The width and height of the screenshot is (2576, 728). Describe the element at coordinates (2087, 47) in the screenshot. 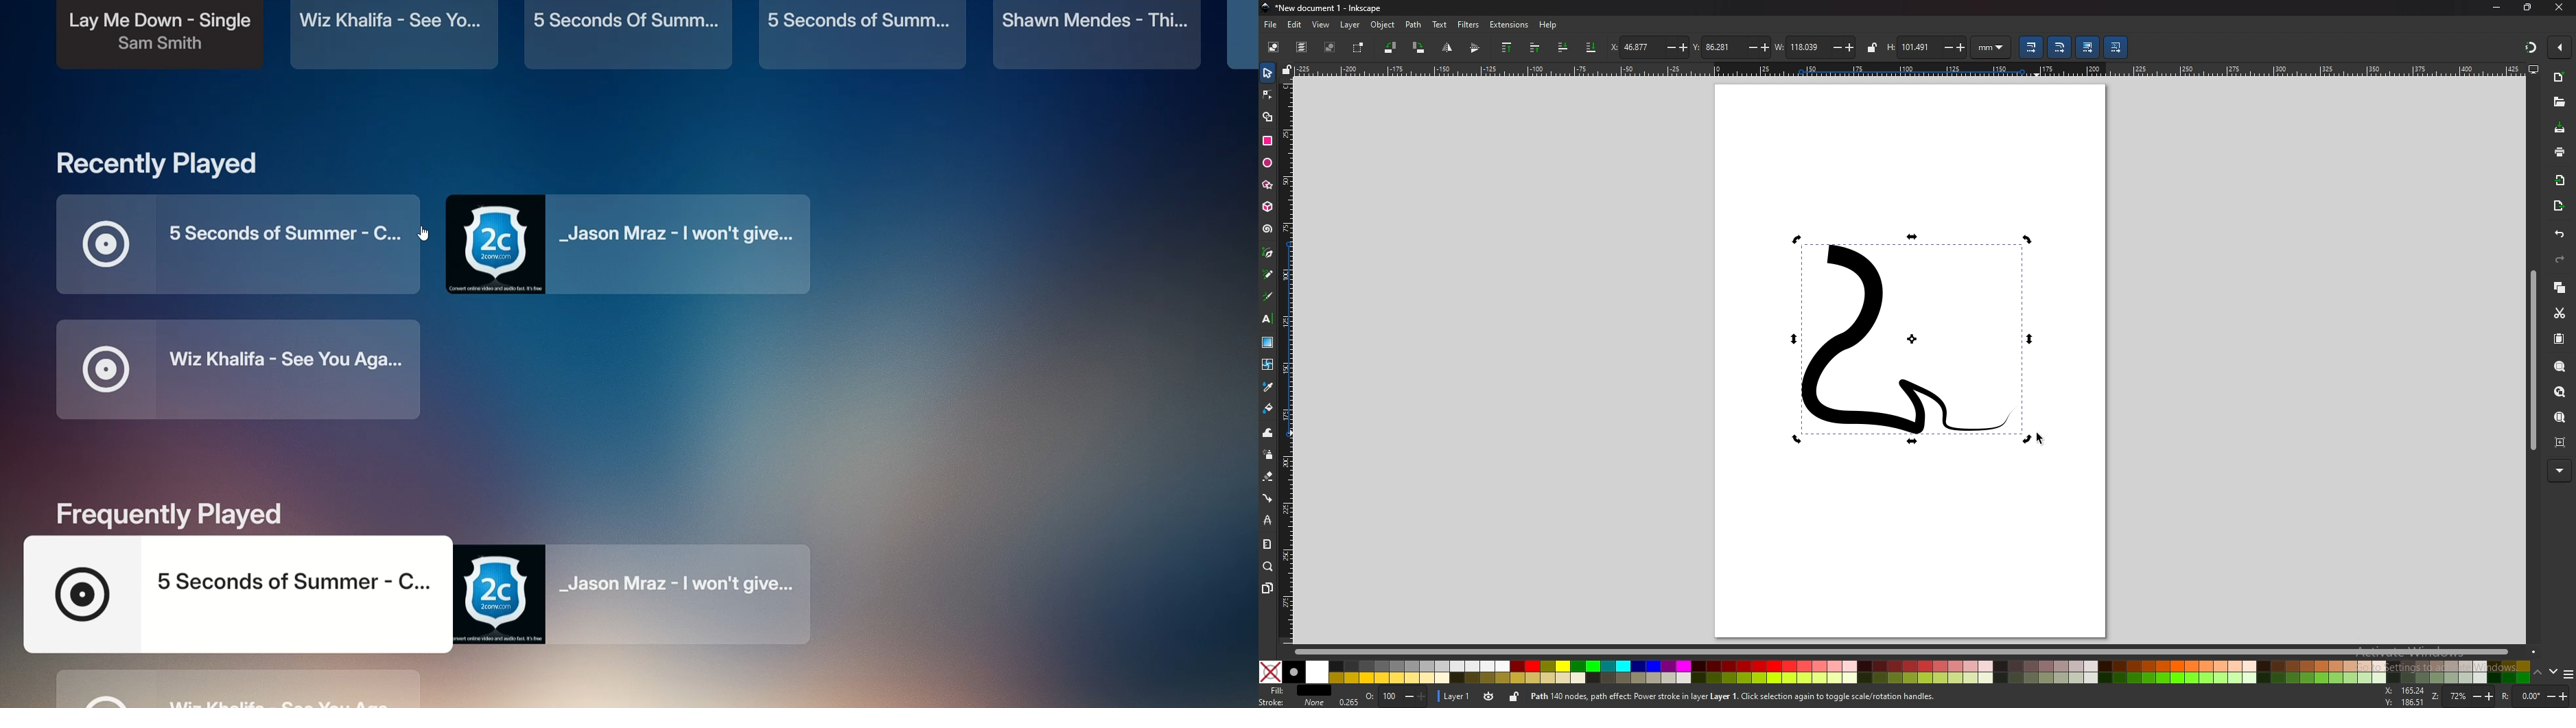

I see `move gradient` at that location.